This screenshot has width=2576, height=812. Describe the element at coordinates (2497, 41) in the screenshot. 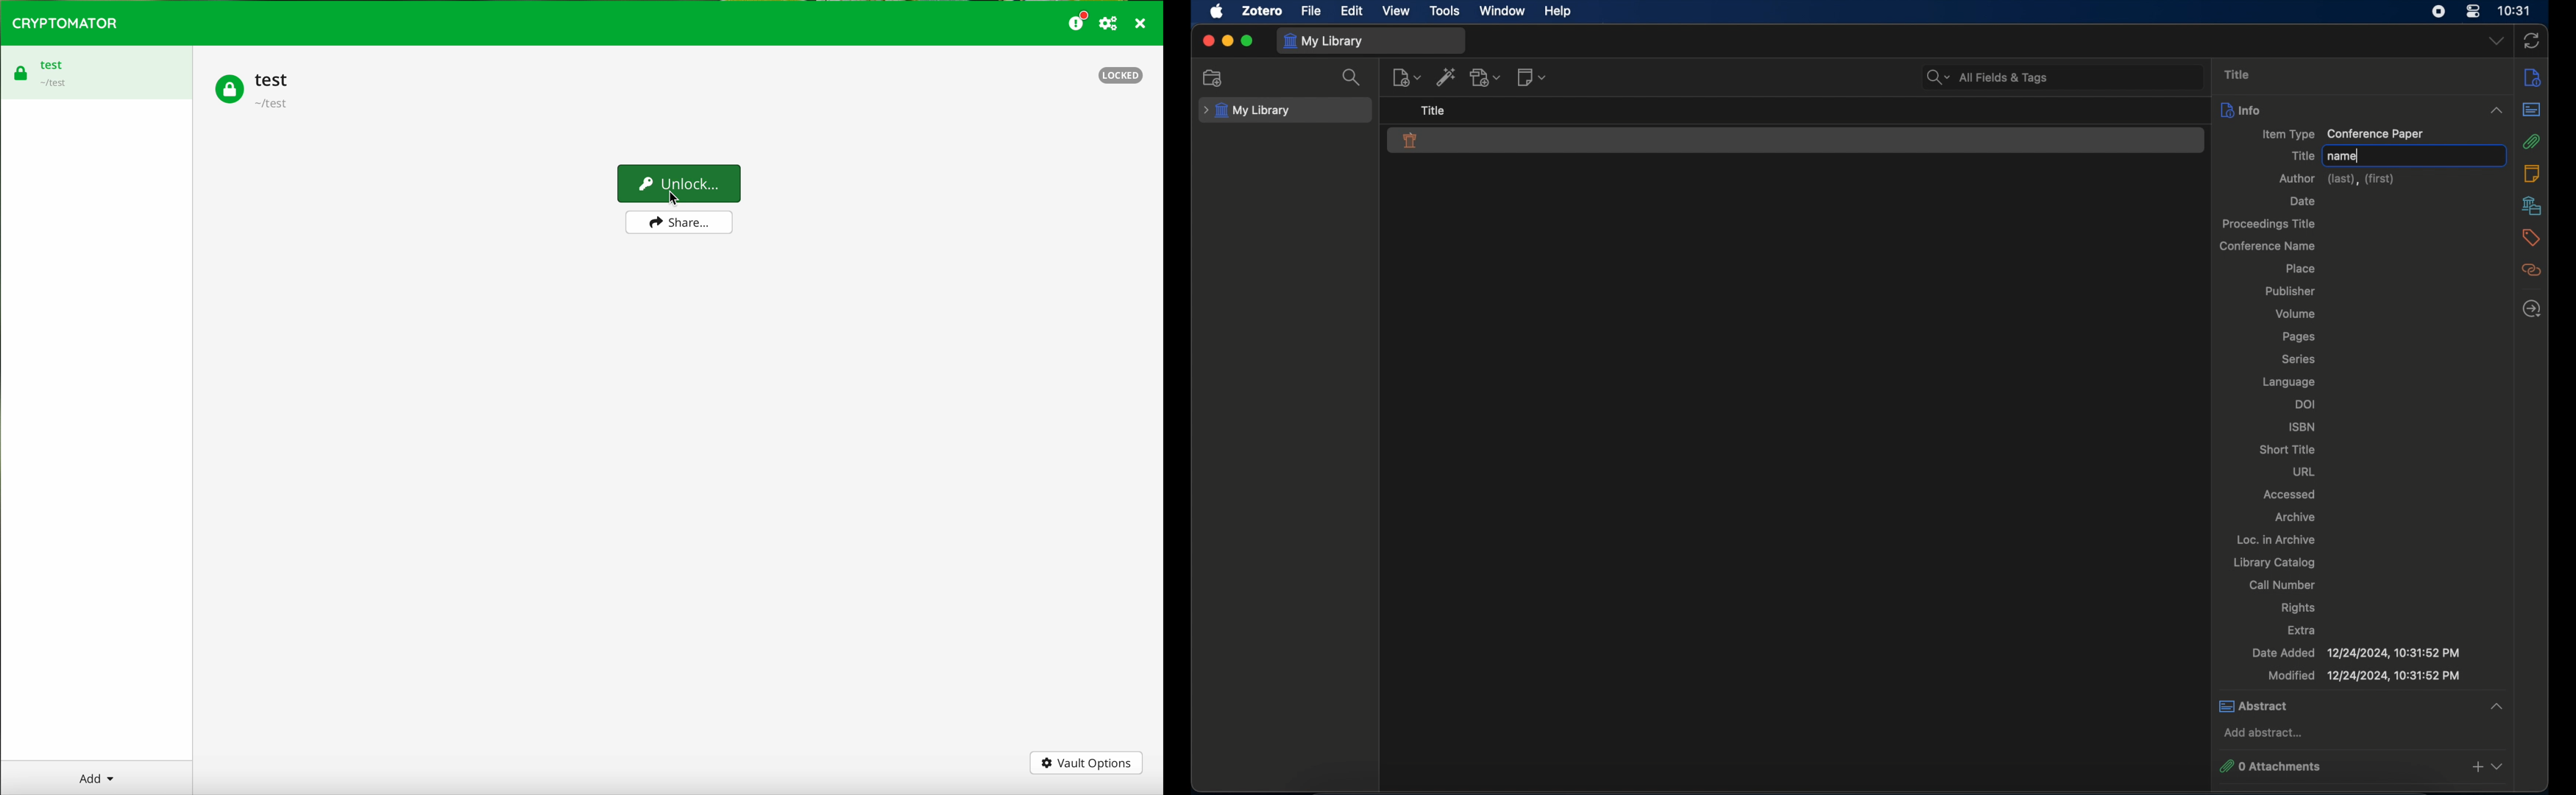

I see `dropdown` at that location.